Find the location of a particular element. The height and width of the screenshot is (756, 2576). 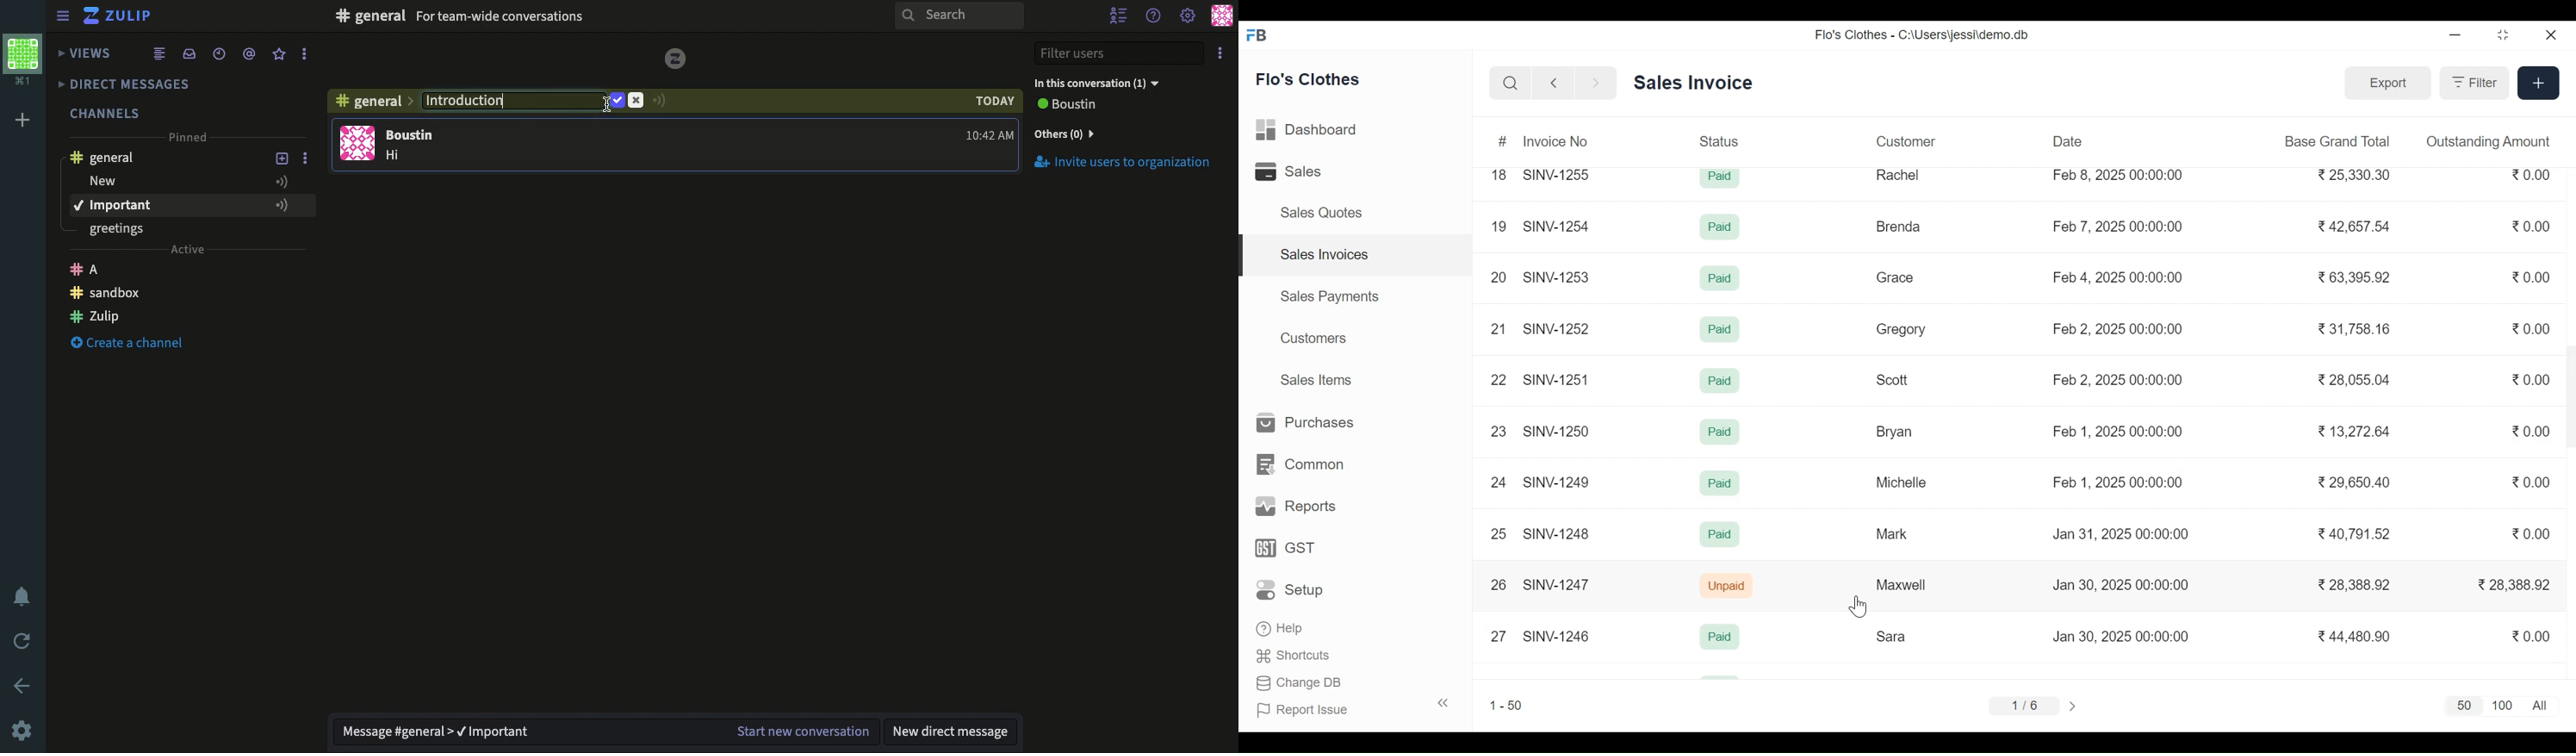

user is located at coordinates (417, 134).